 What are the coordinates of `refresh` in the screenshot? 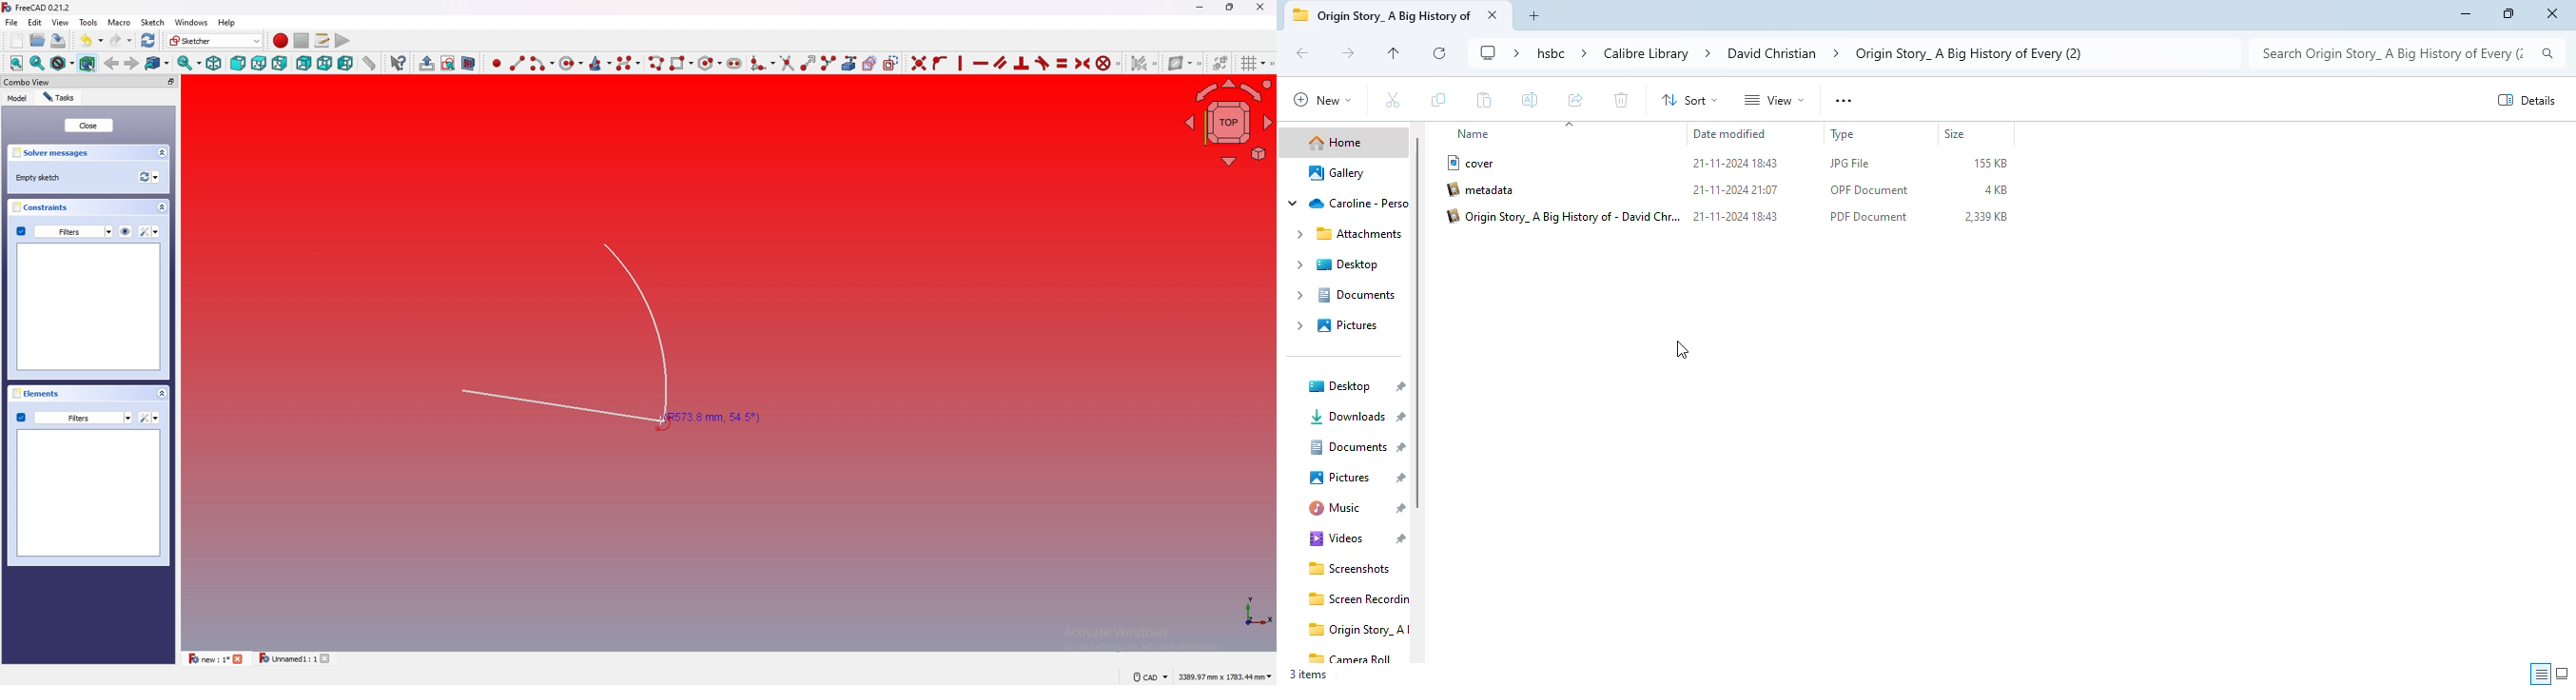 It's located at (149, 41).